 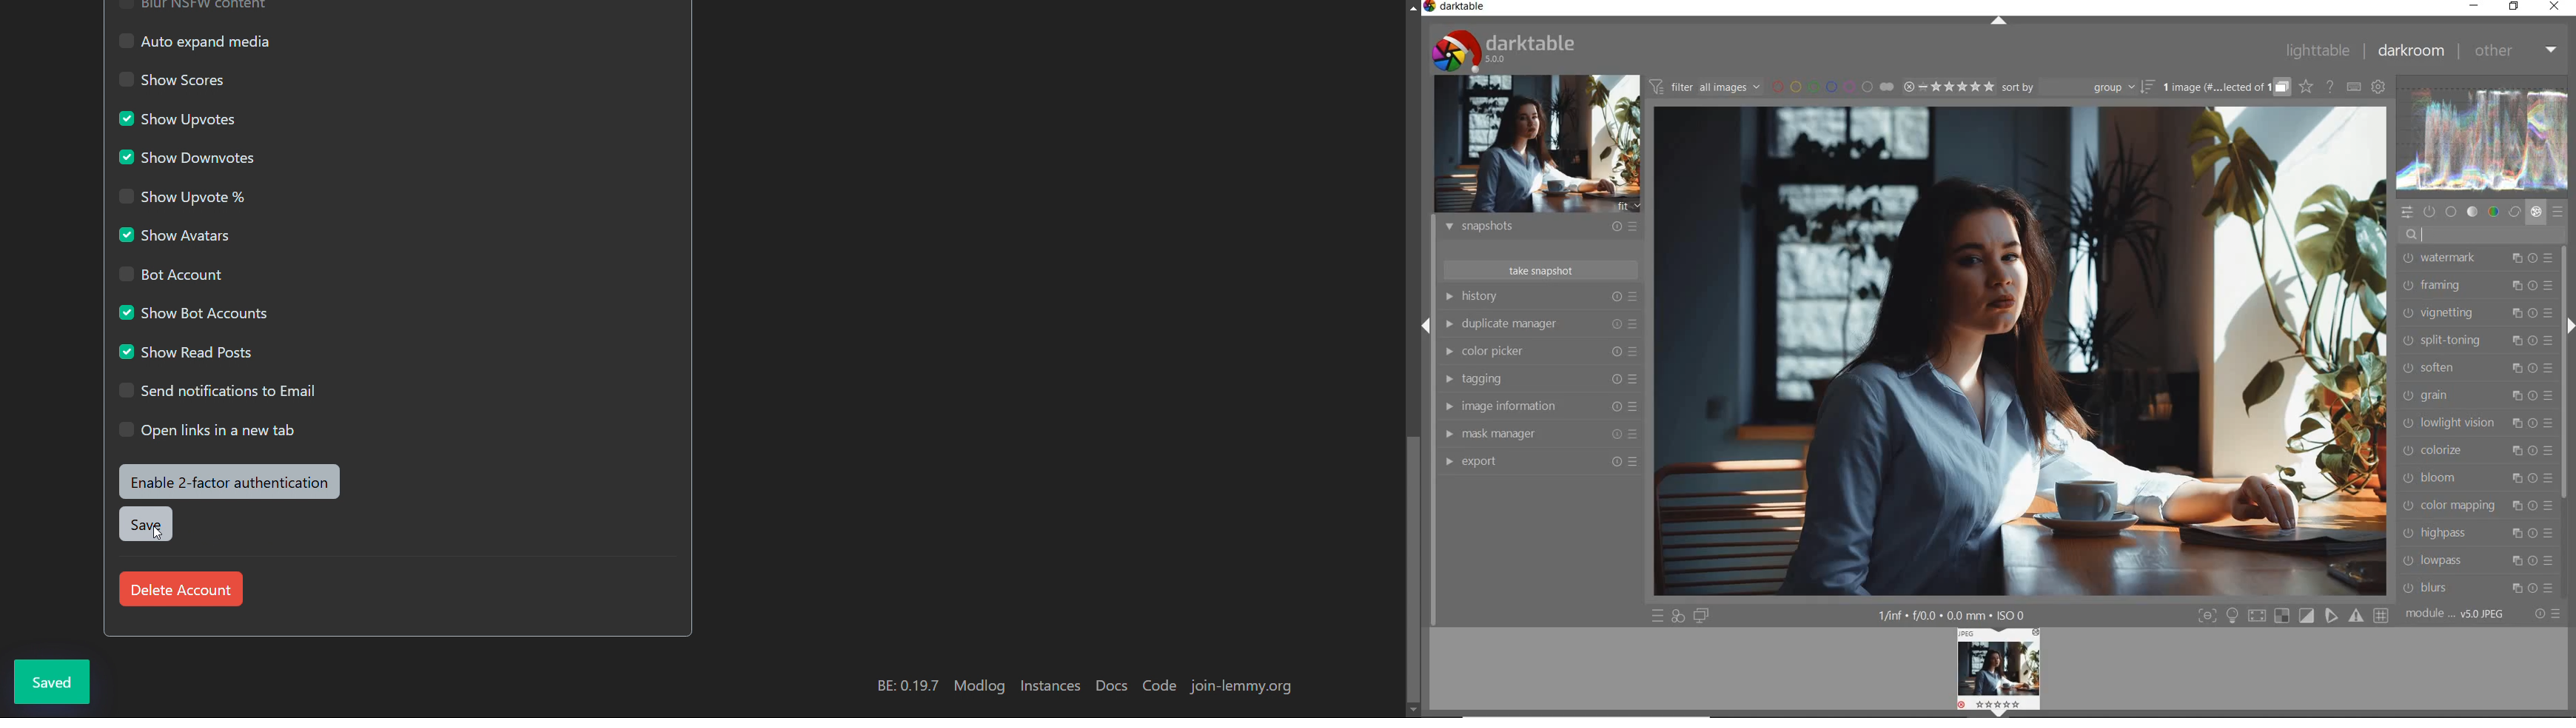 I want to click on click to change overlays on thumbnails, so click(x=2307, y=87).